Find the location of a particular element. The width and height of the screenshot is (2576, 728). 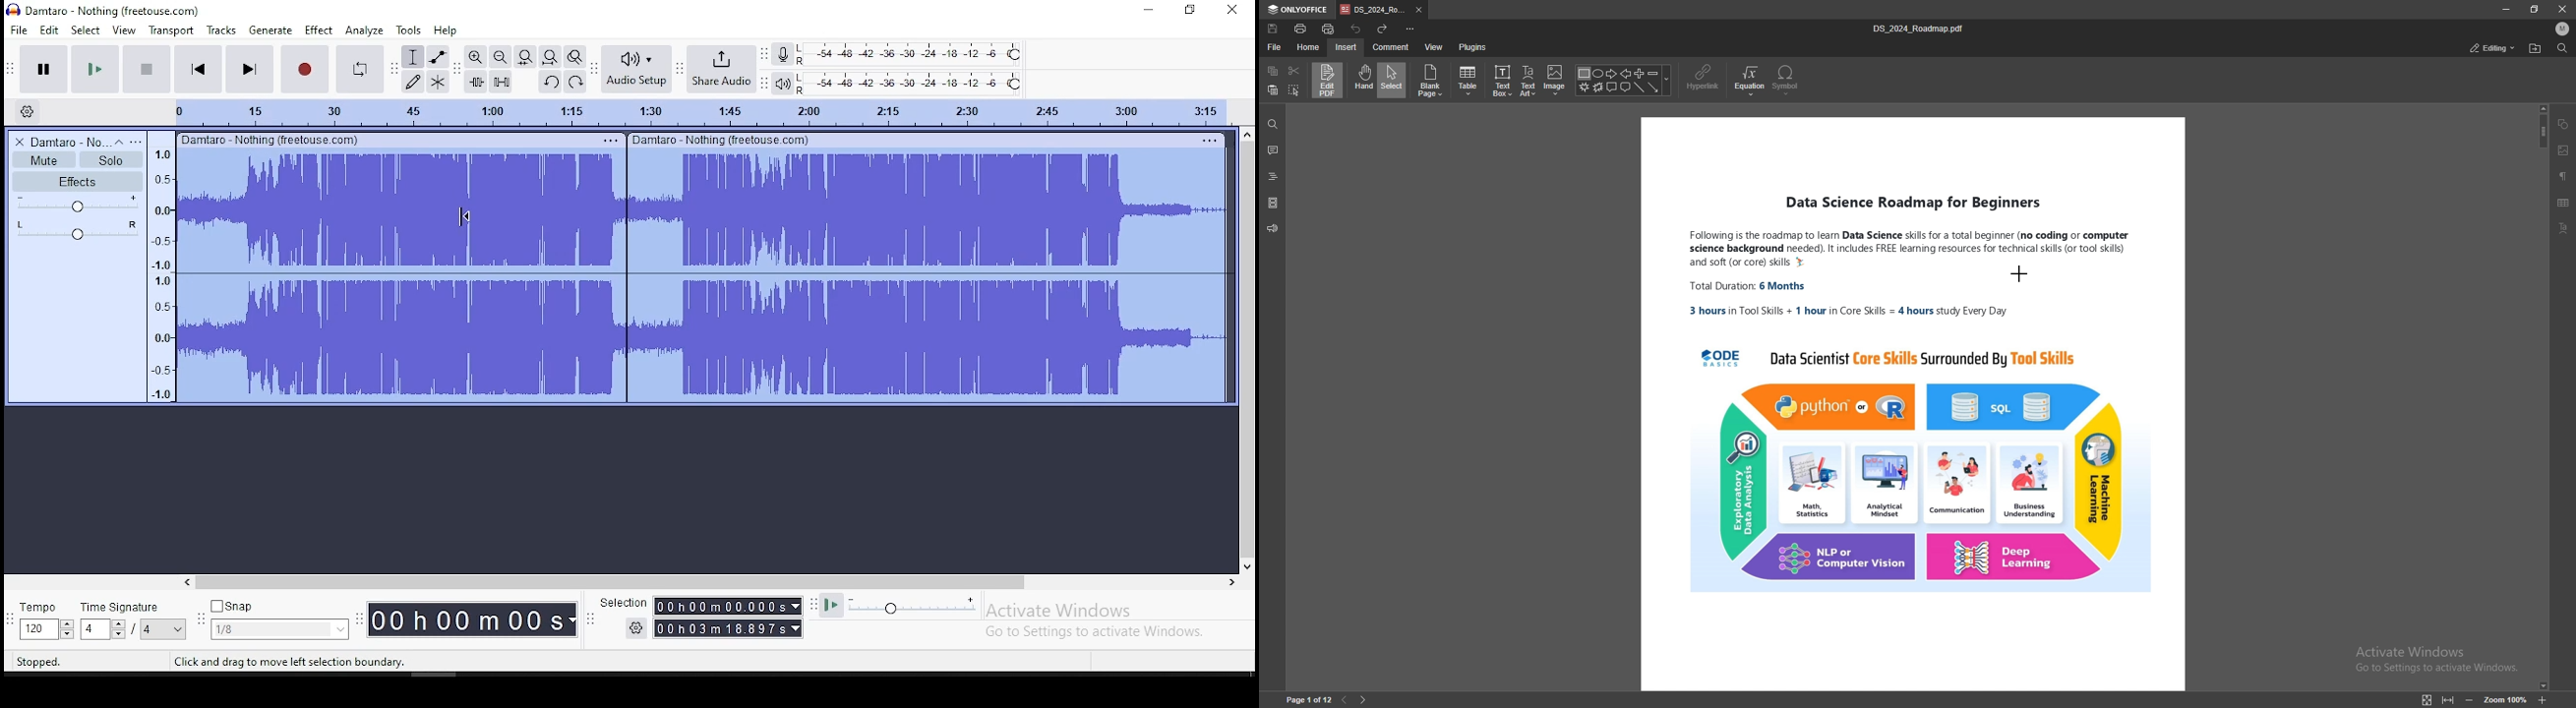

tab is located at coordinates (1373, 10).